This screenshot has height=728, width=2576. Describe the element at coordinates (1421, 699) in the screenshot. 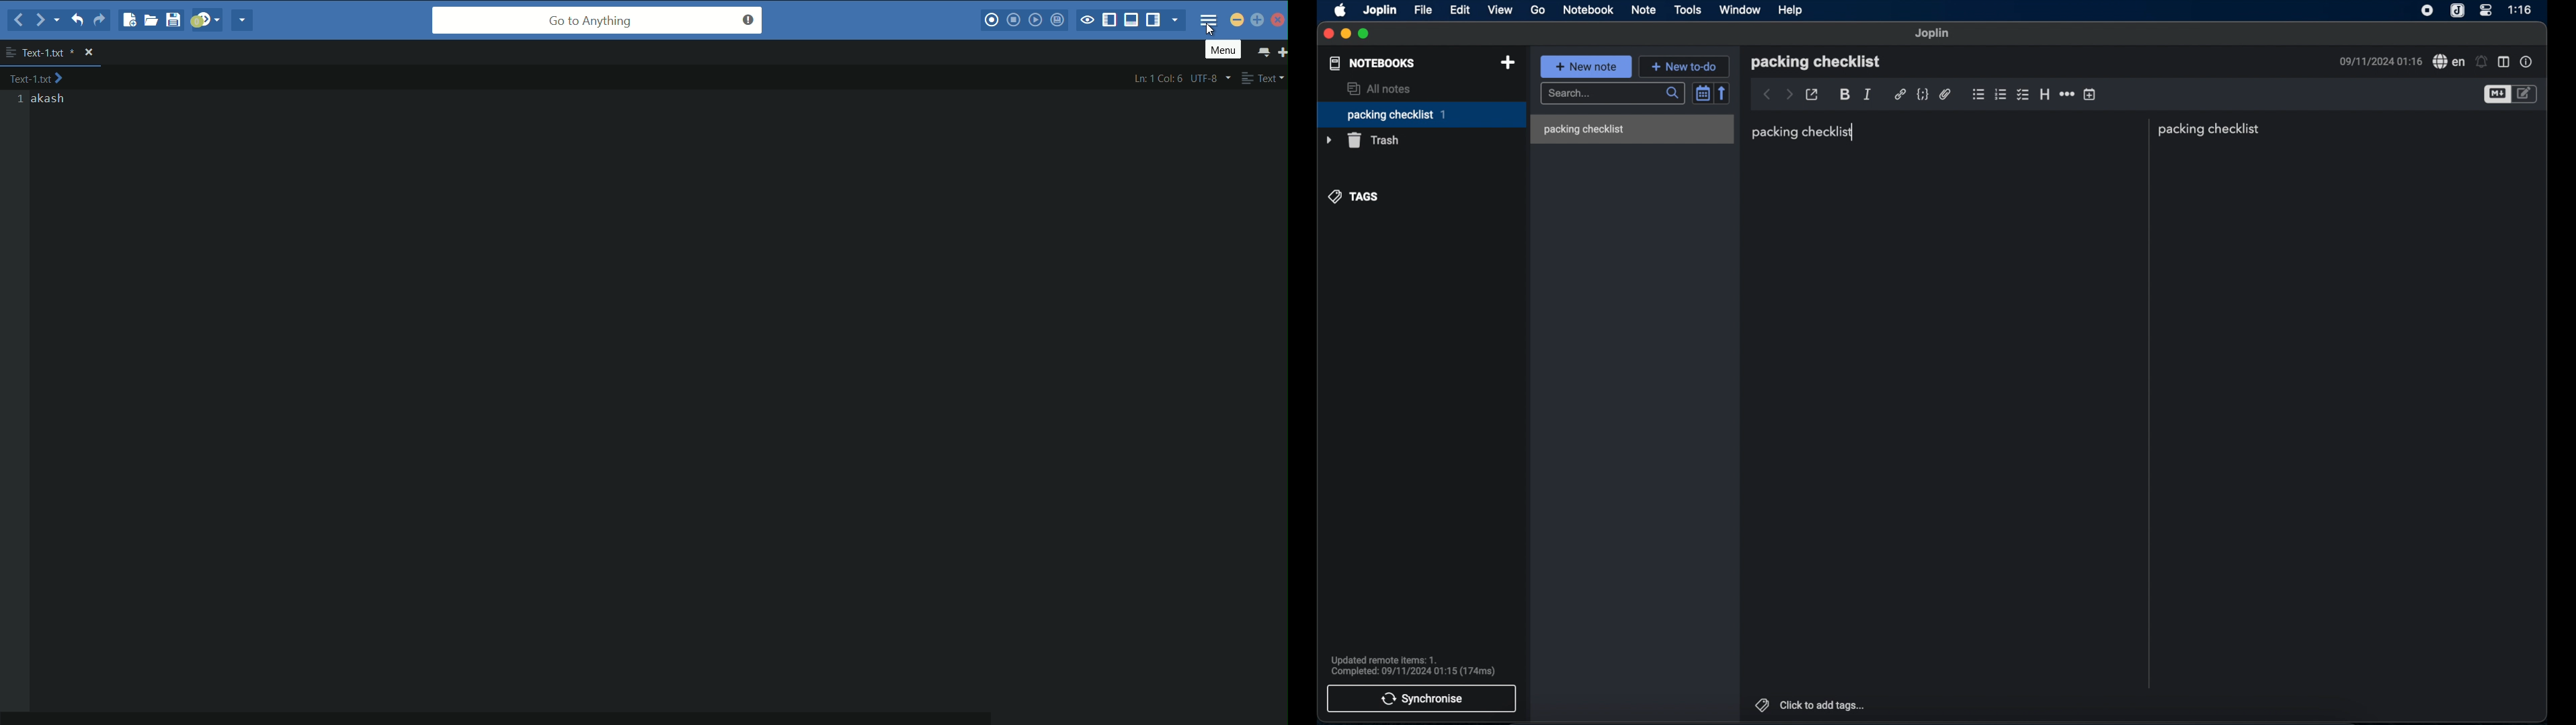

I see `synchronise` at that location.